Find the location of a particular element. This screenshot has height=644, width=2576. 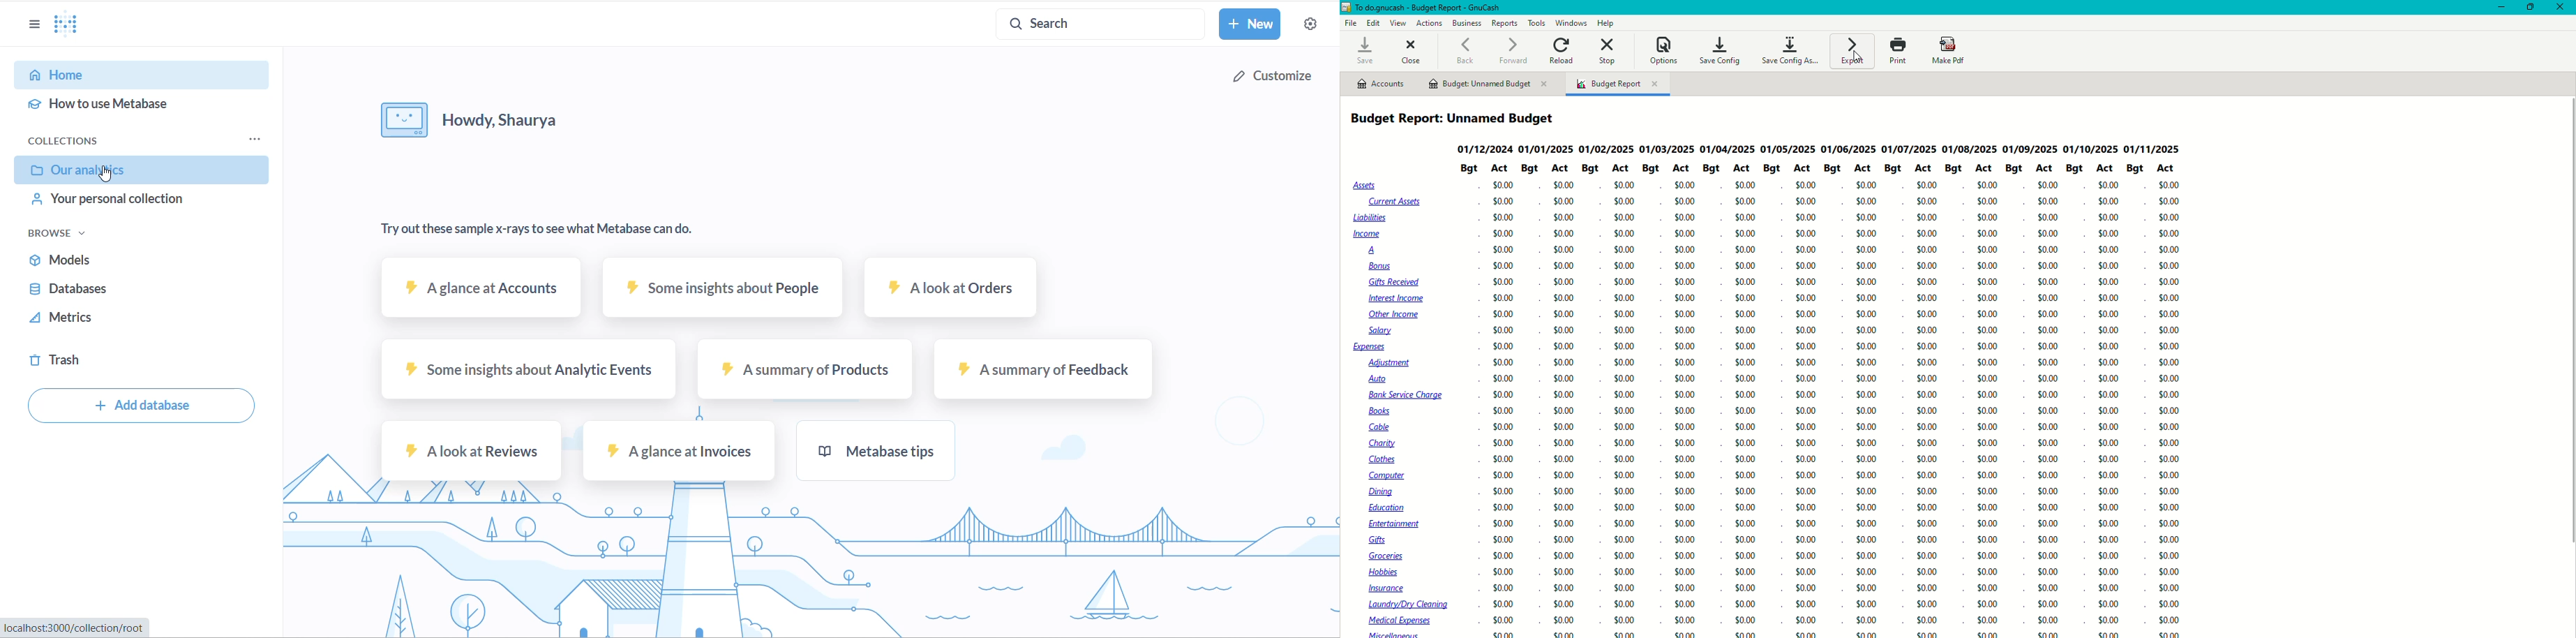

0.00 is located at coordinates (1565, 394).